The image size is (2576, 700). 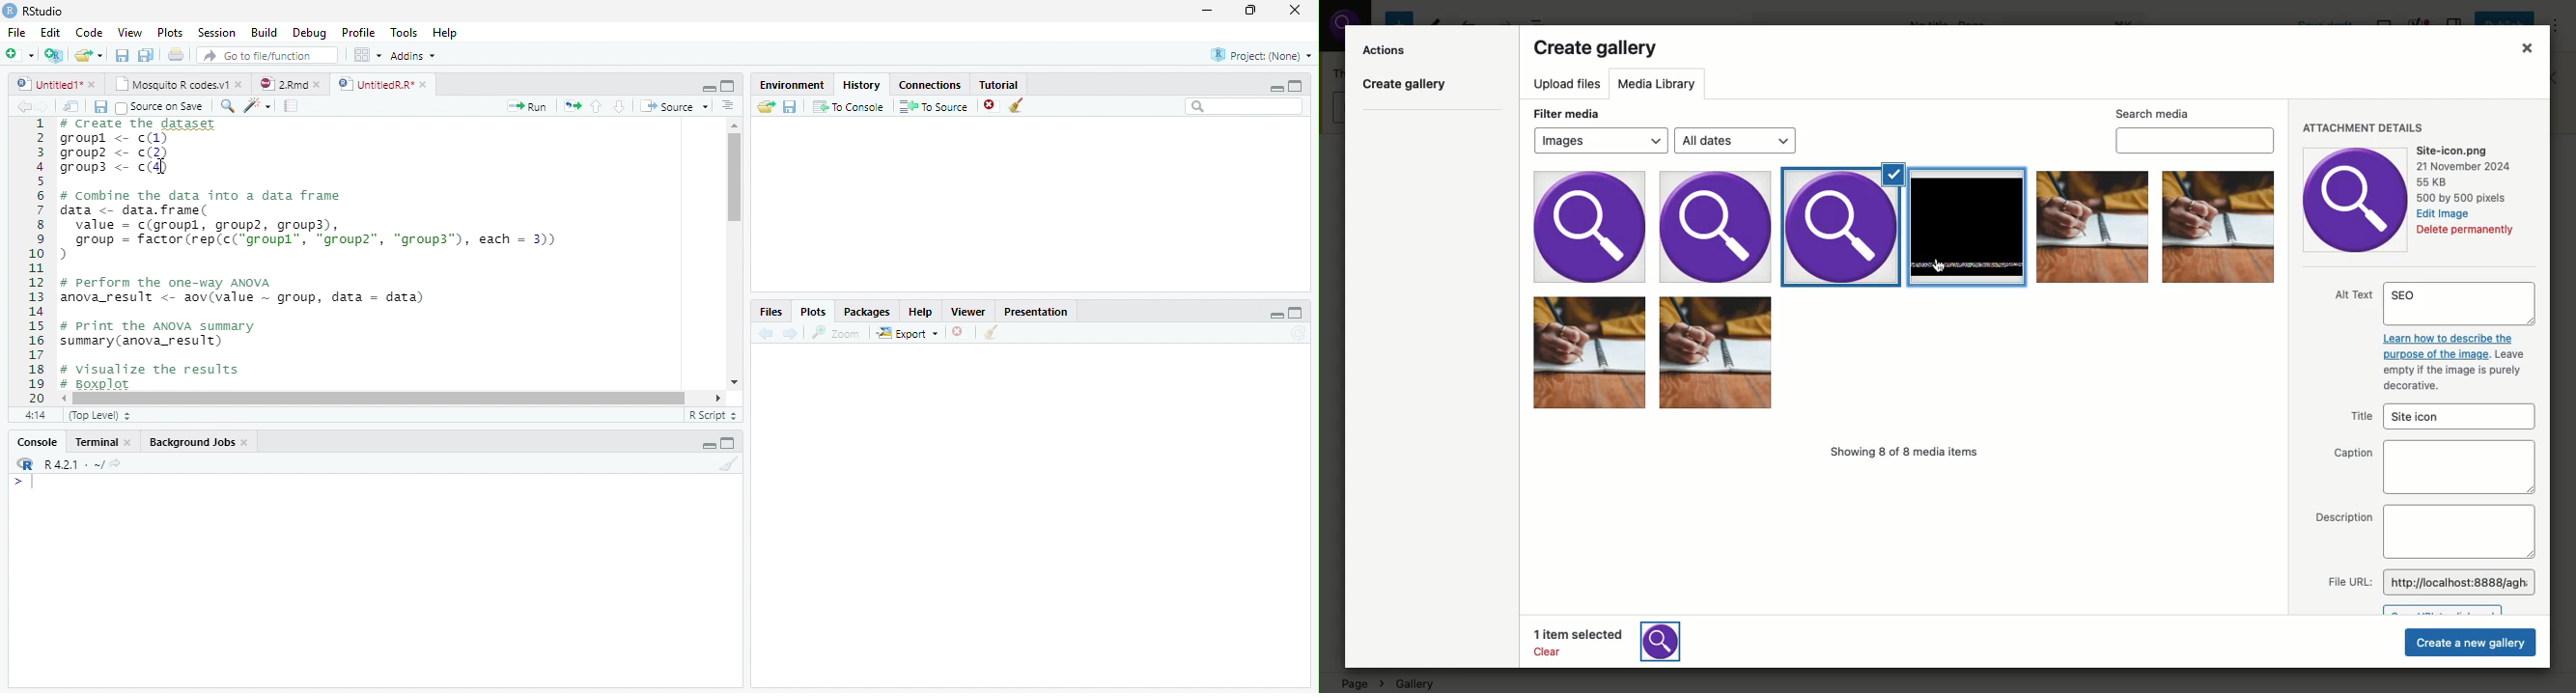 What do you see at coordinates (357, 33) in the screenshot?
I see `Profile` at bounding box center [357, 33].